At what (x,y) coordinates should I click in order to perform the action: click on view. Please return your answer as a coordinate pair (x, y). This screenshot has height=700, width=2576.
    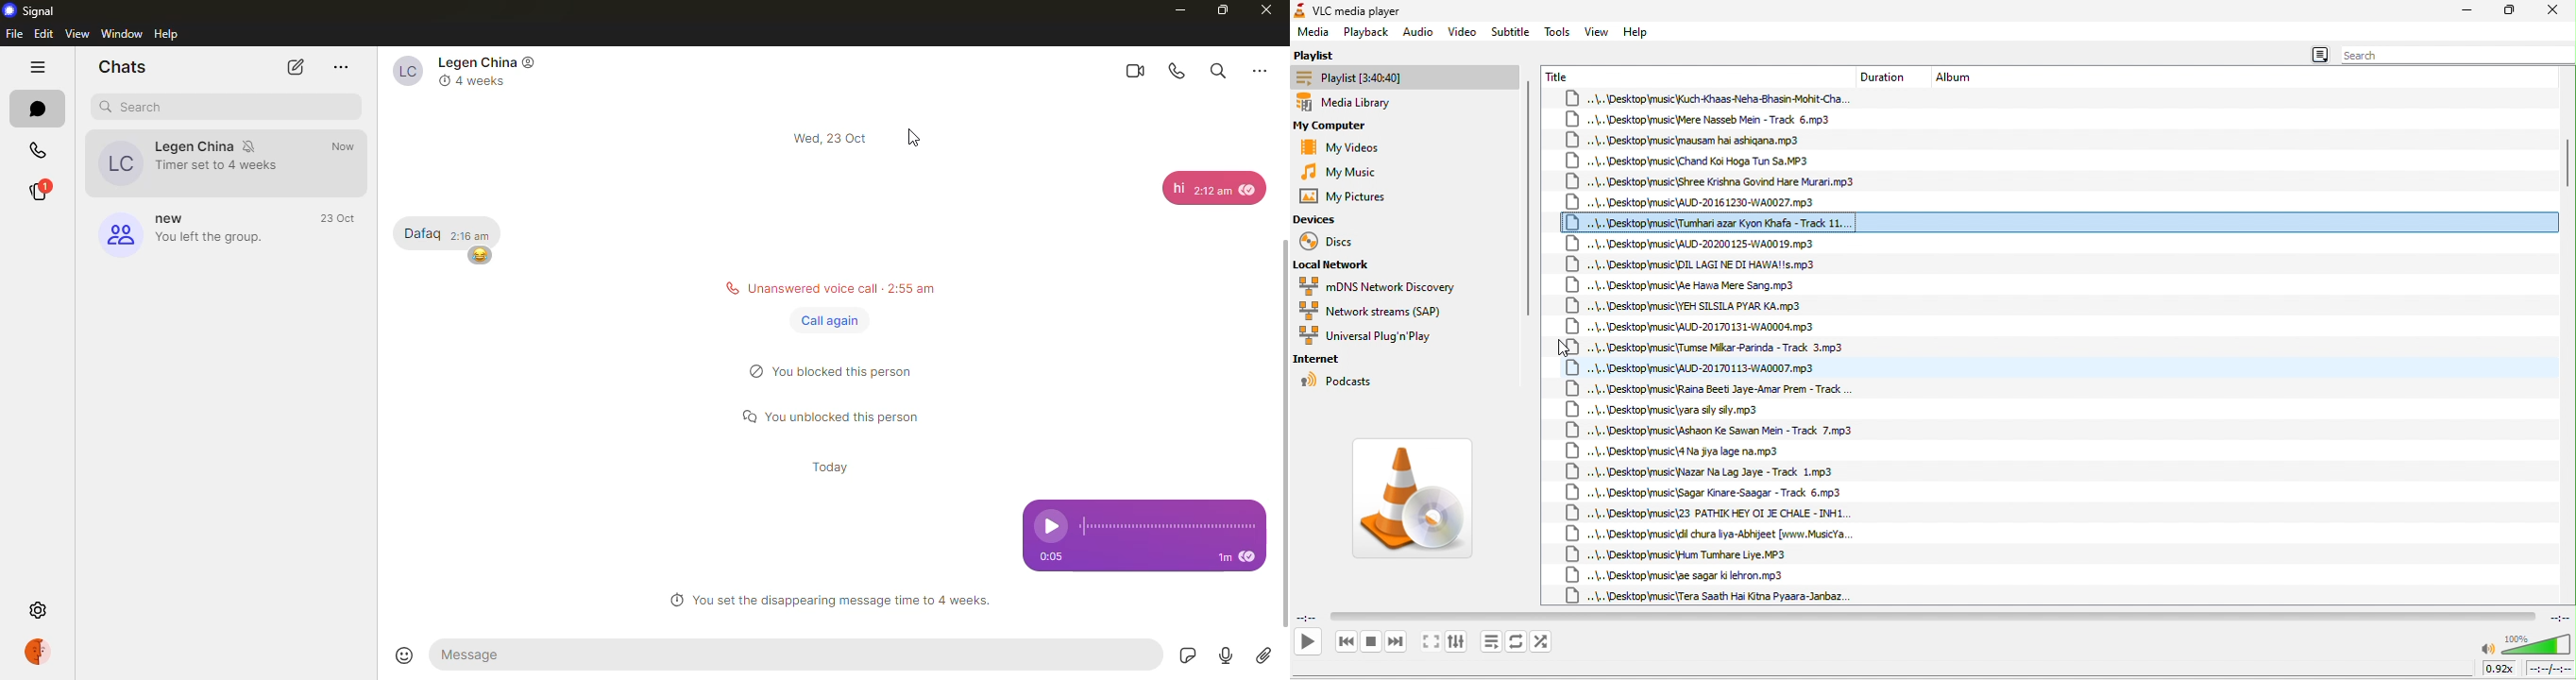
    Looking at the image, I should click on (1598, 31).